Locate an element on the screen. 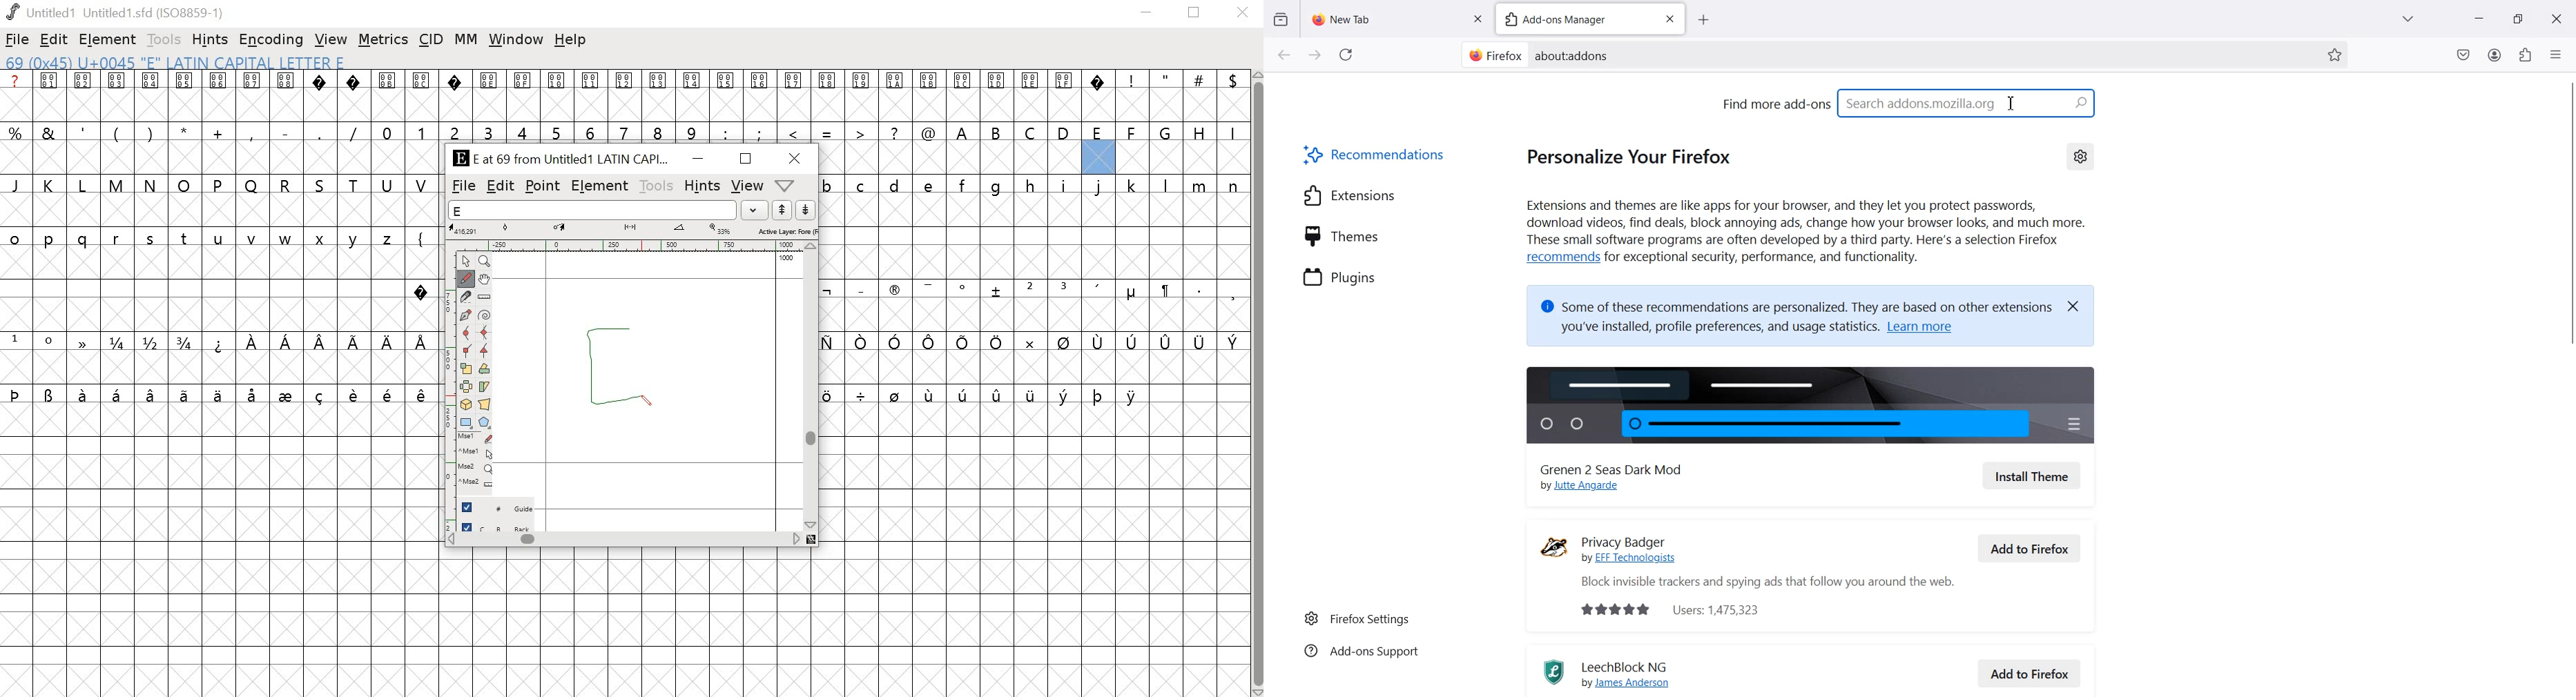  close is located at coordinates (797, 159).